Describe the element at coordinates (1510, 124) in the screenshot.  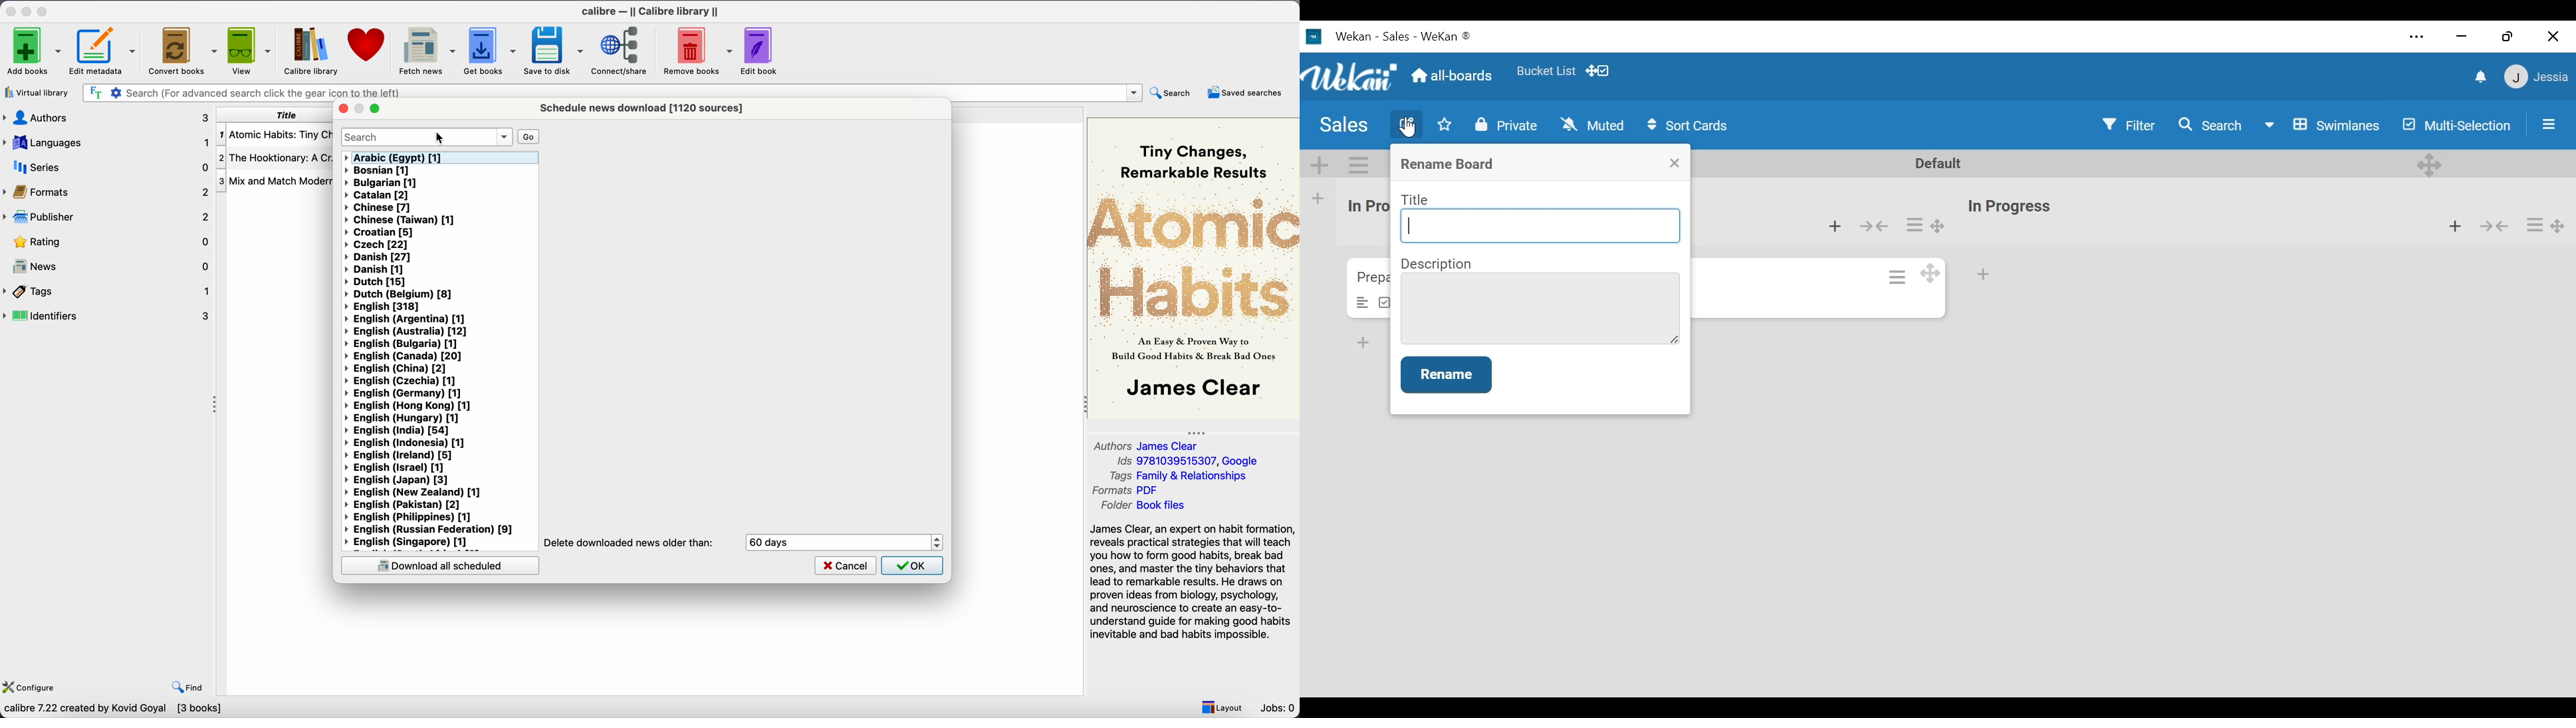
I see `Private` at that location.